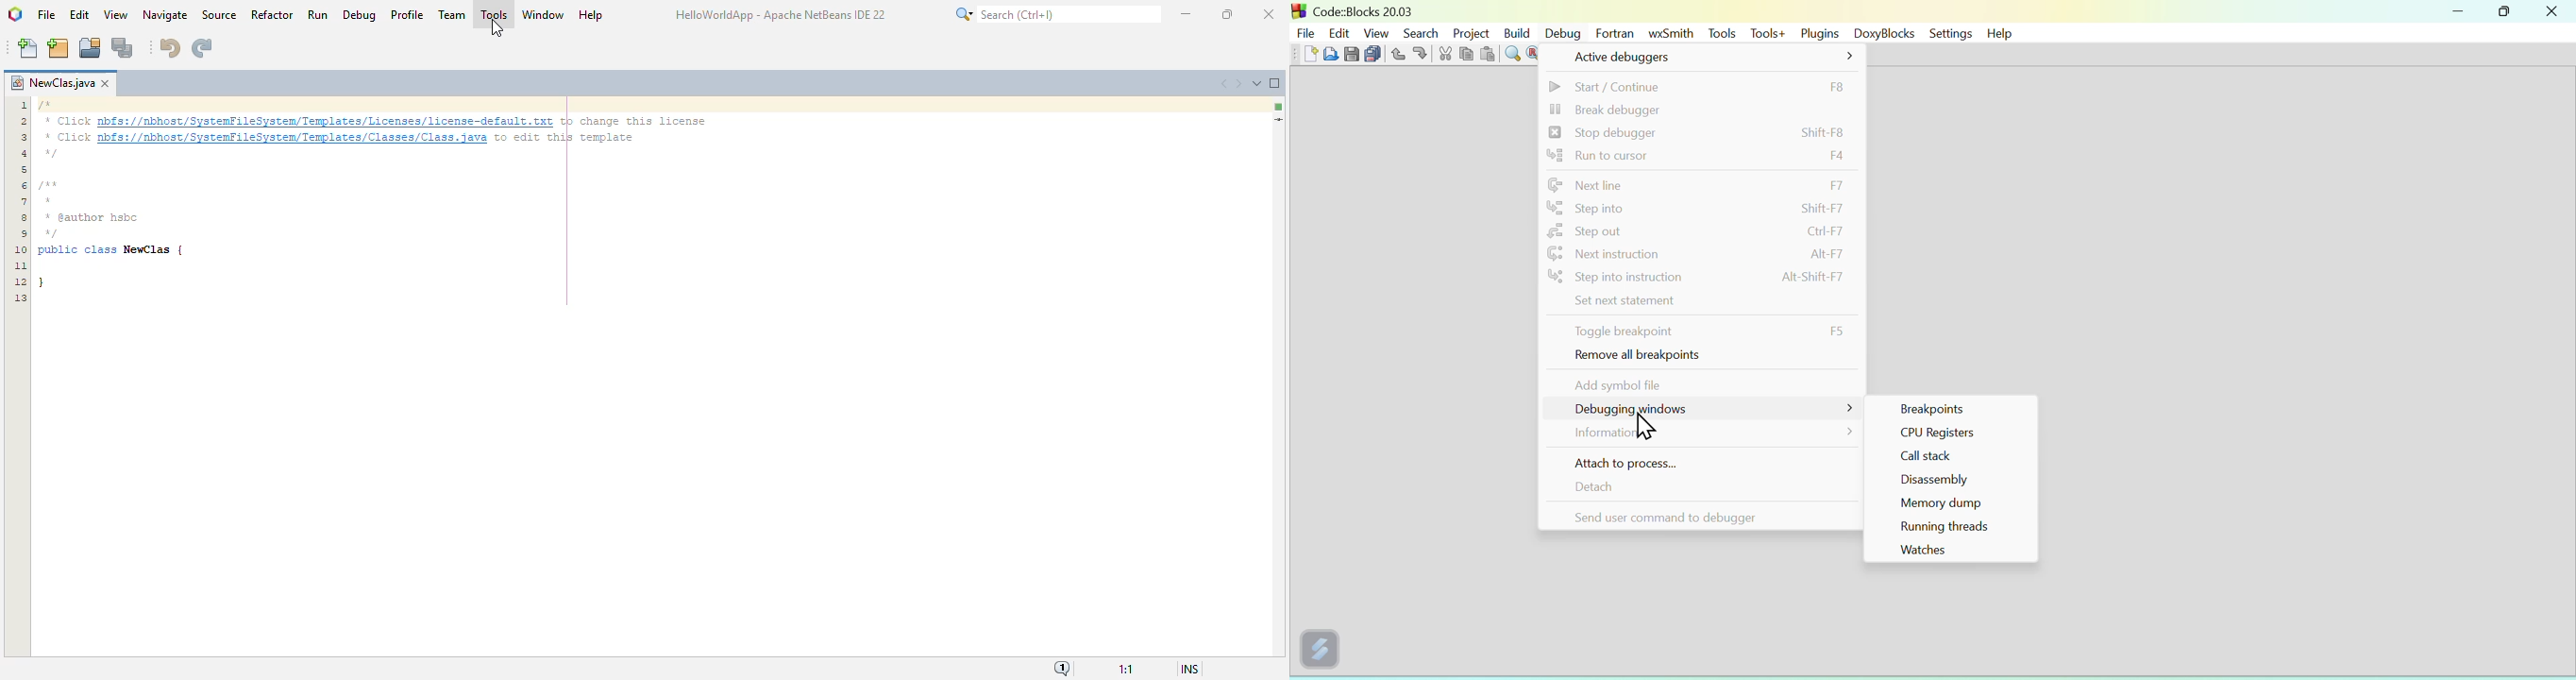 Image resolution: width=2576 pixels, height=700 pixels. What do you see at coordinates (1816, 32) in the screenshot?
I see `Plugins` at bounding box center [1816, 32].